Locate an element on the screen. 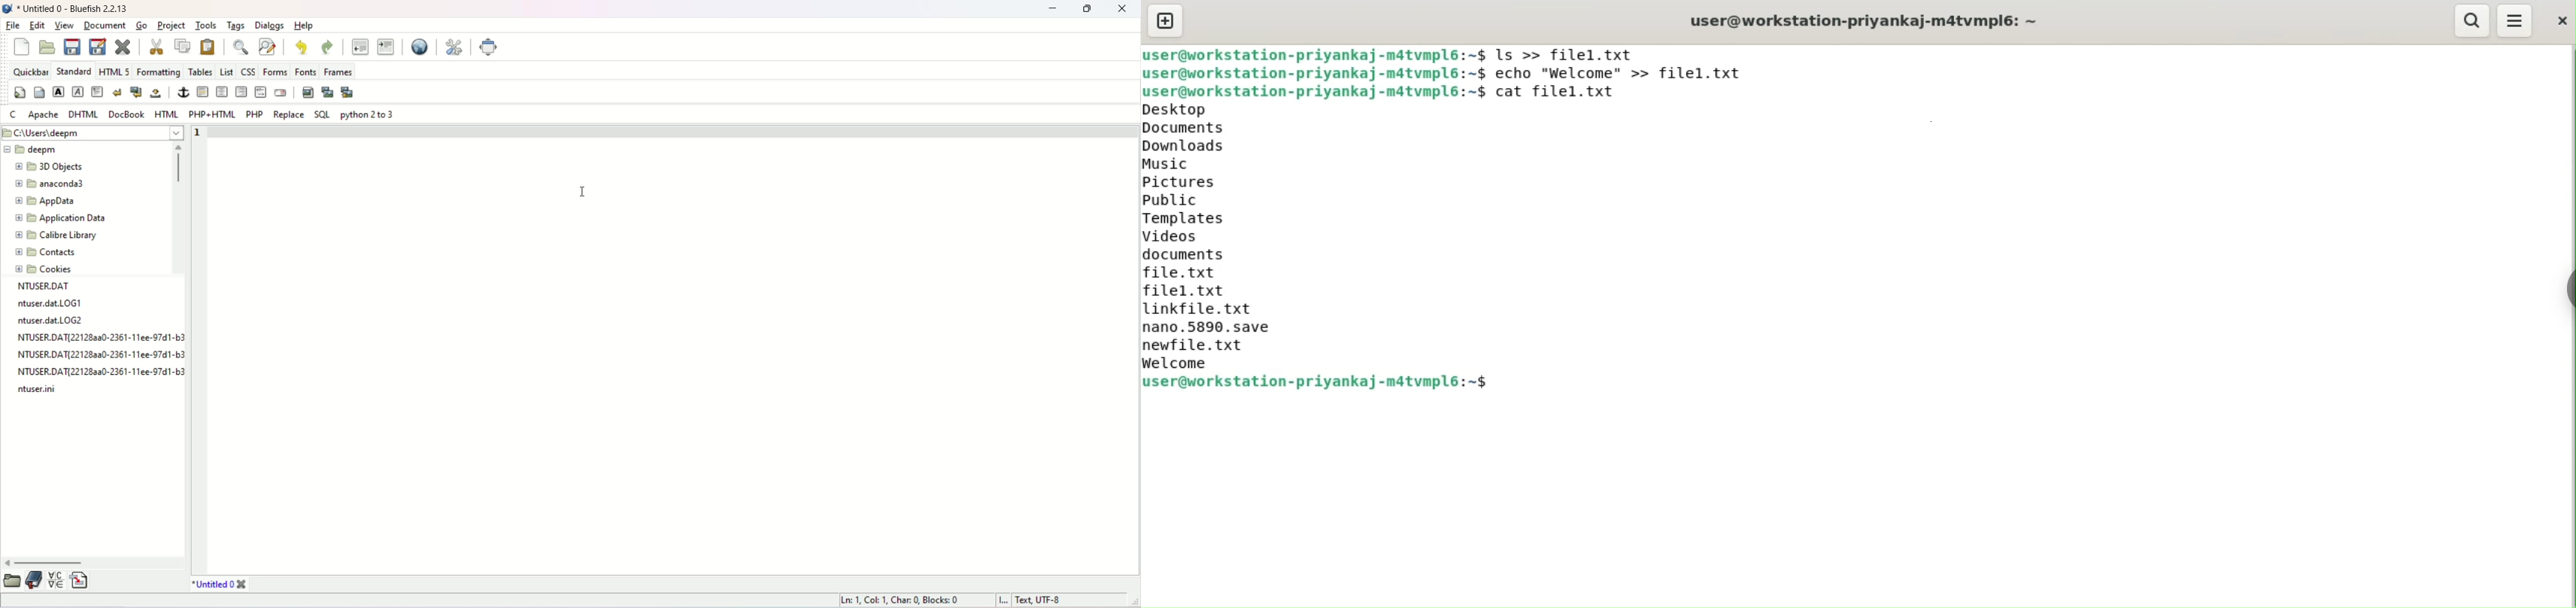 This screenshot has width=2576, height=616. list is located at coordinates (227, 72).